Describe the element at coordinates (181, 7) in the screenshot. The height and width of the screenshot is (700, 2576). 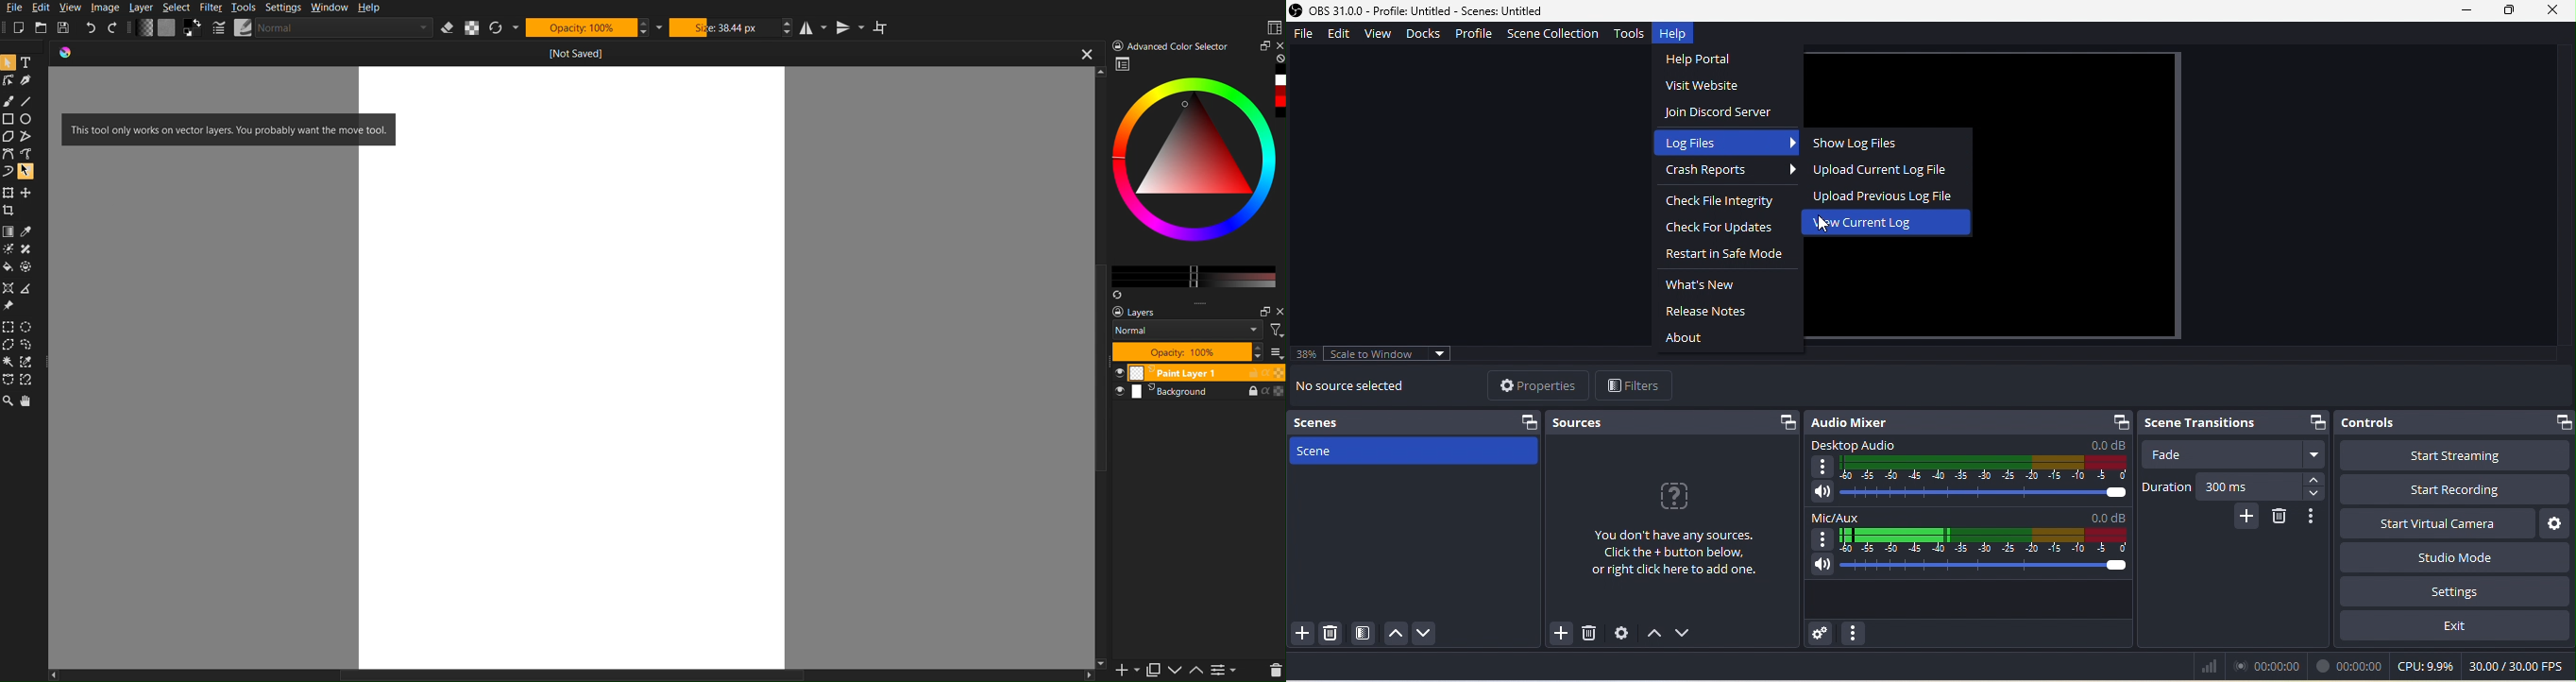
I see `Select` at that location.